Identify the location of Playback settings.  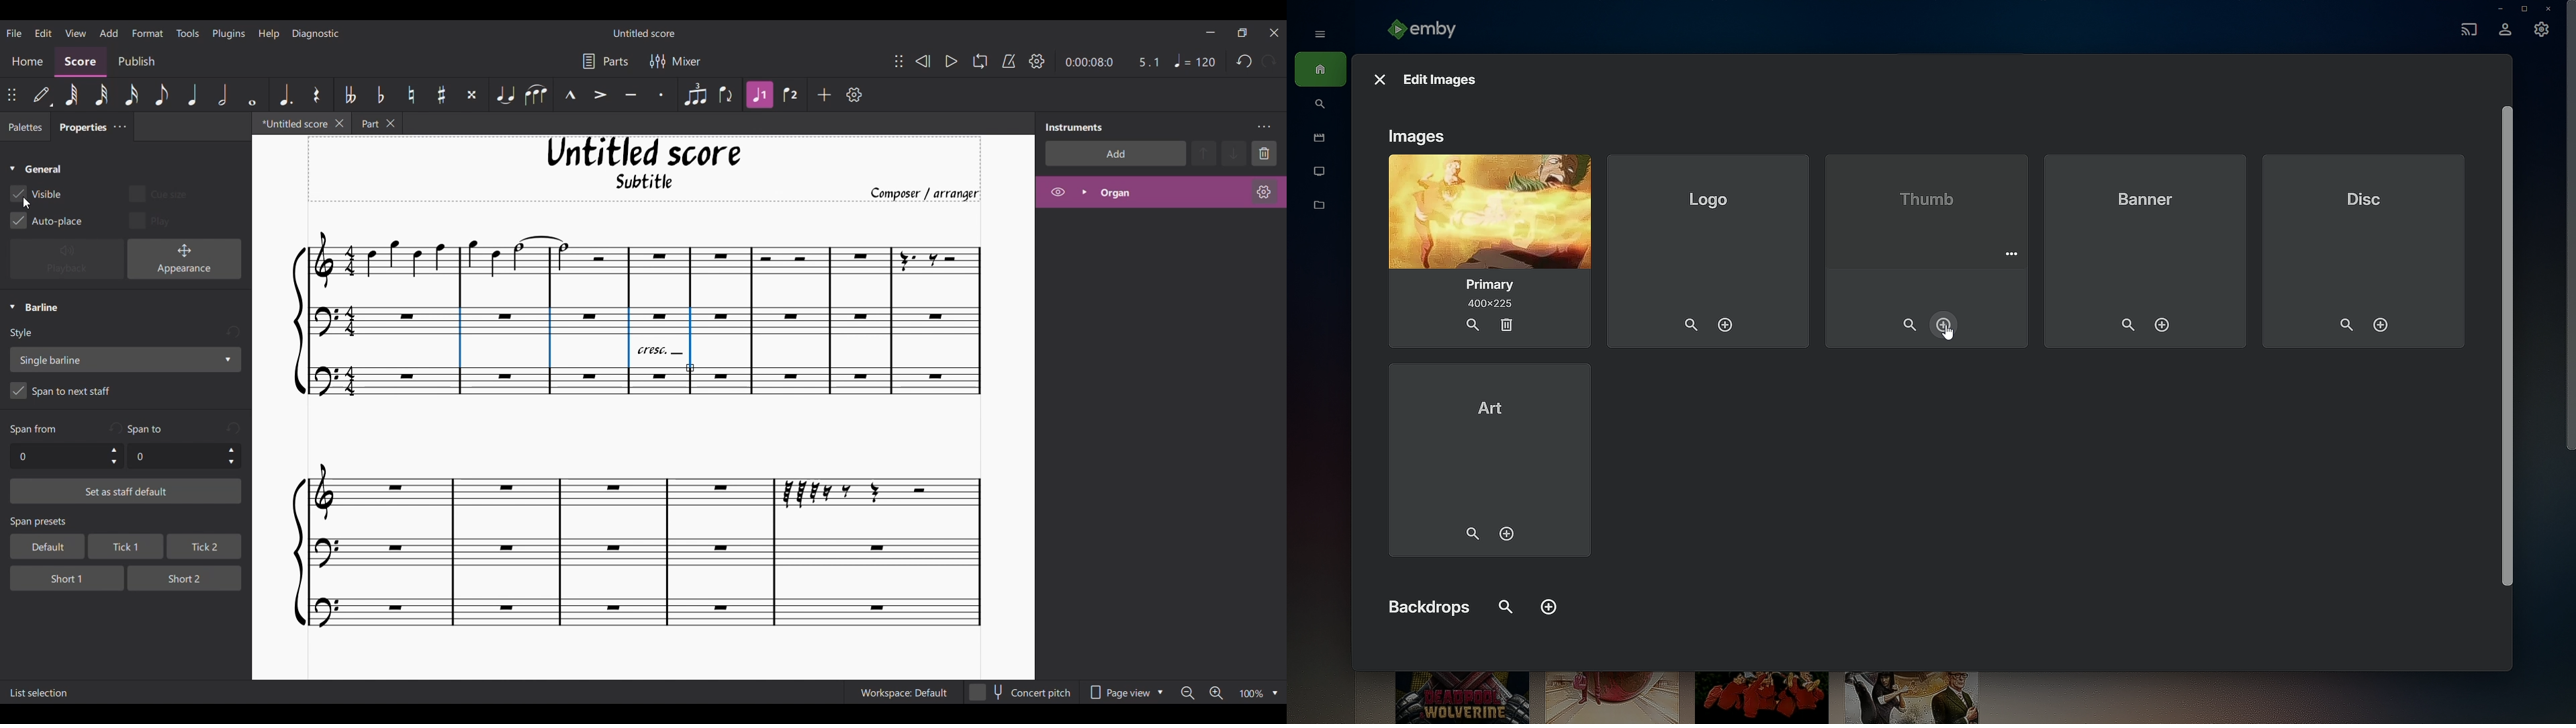
(1037, 61).